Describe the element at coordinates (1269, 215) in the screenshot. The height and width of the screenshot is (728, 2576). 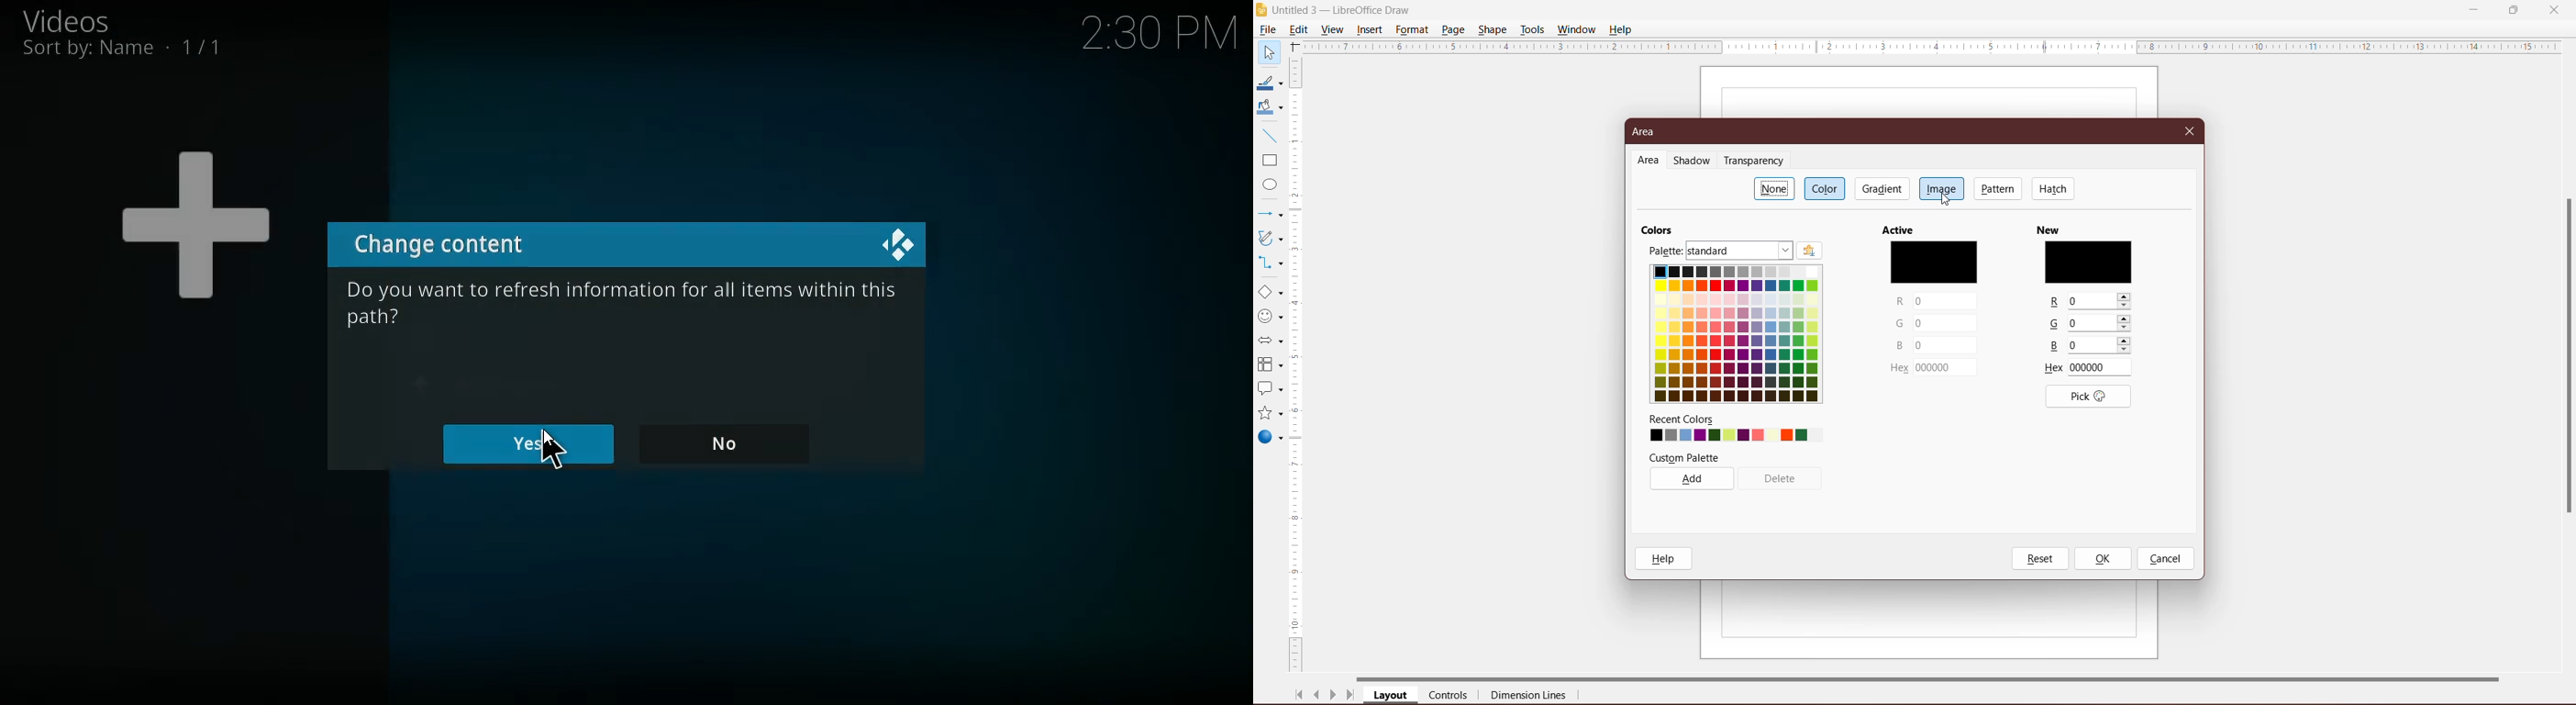
I see `Lines and Arrows` at that location.